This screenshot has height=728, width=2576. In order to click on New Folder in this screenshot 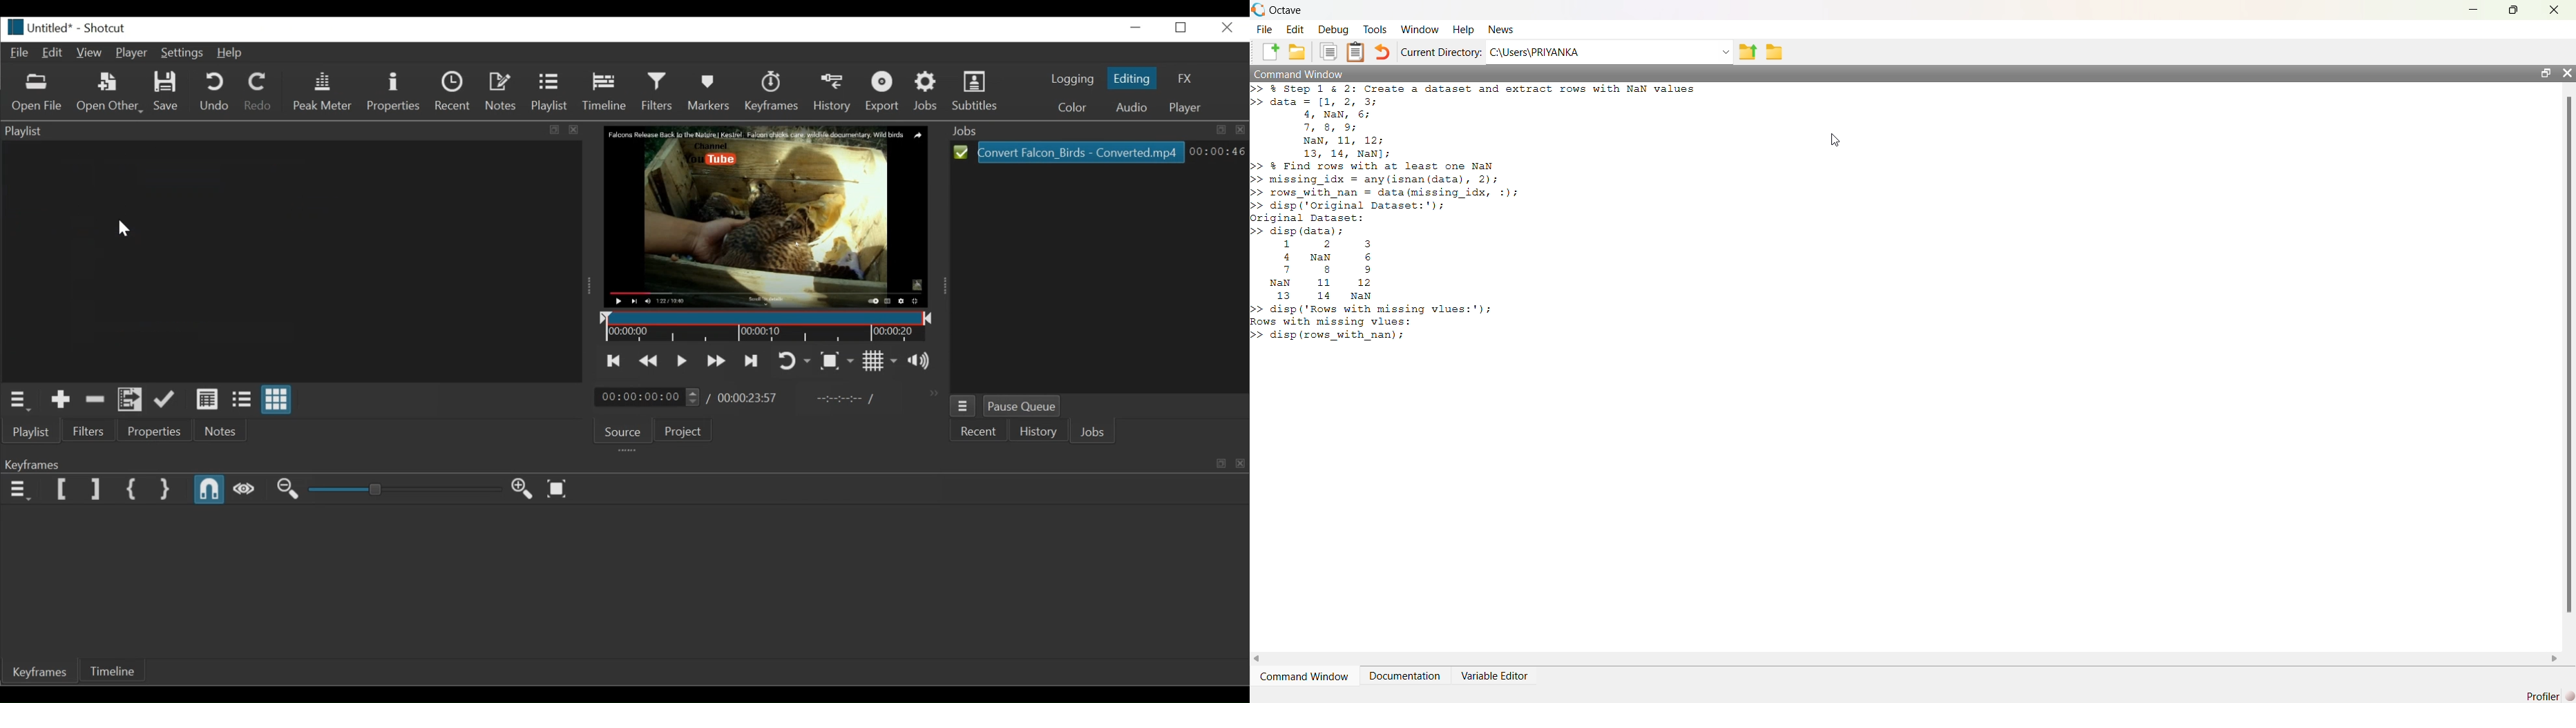, I will do `click(1297, 52)`.